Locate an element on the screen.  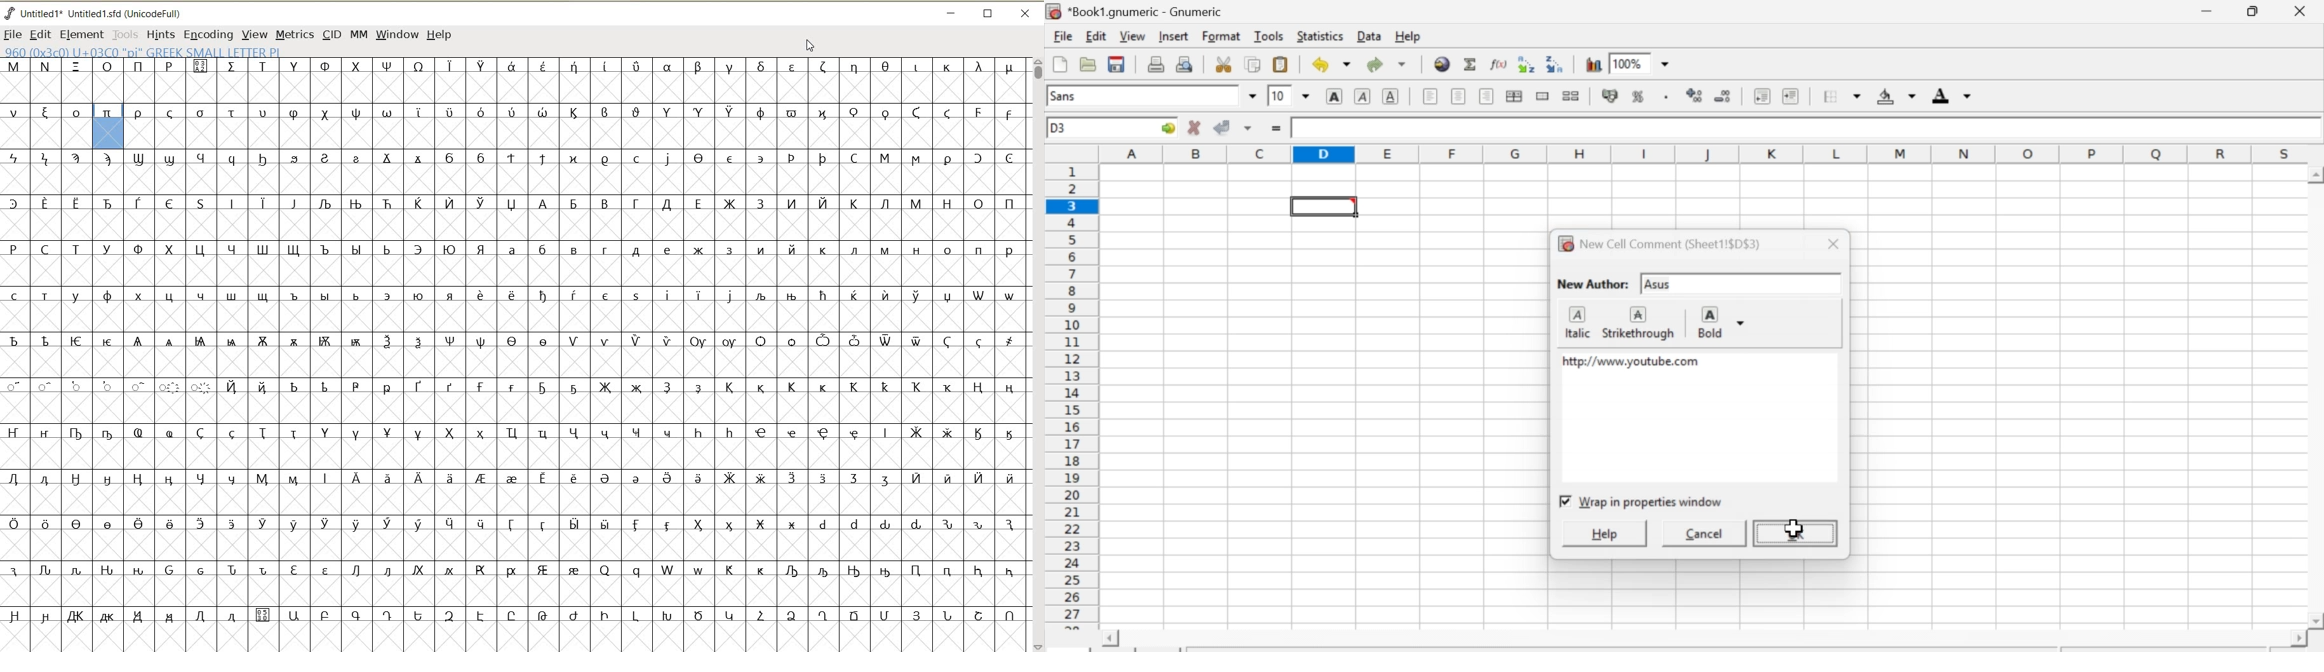
Paste is located at coordinates (1281, 66).